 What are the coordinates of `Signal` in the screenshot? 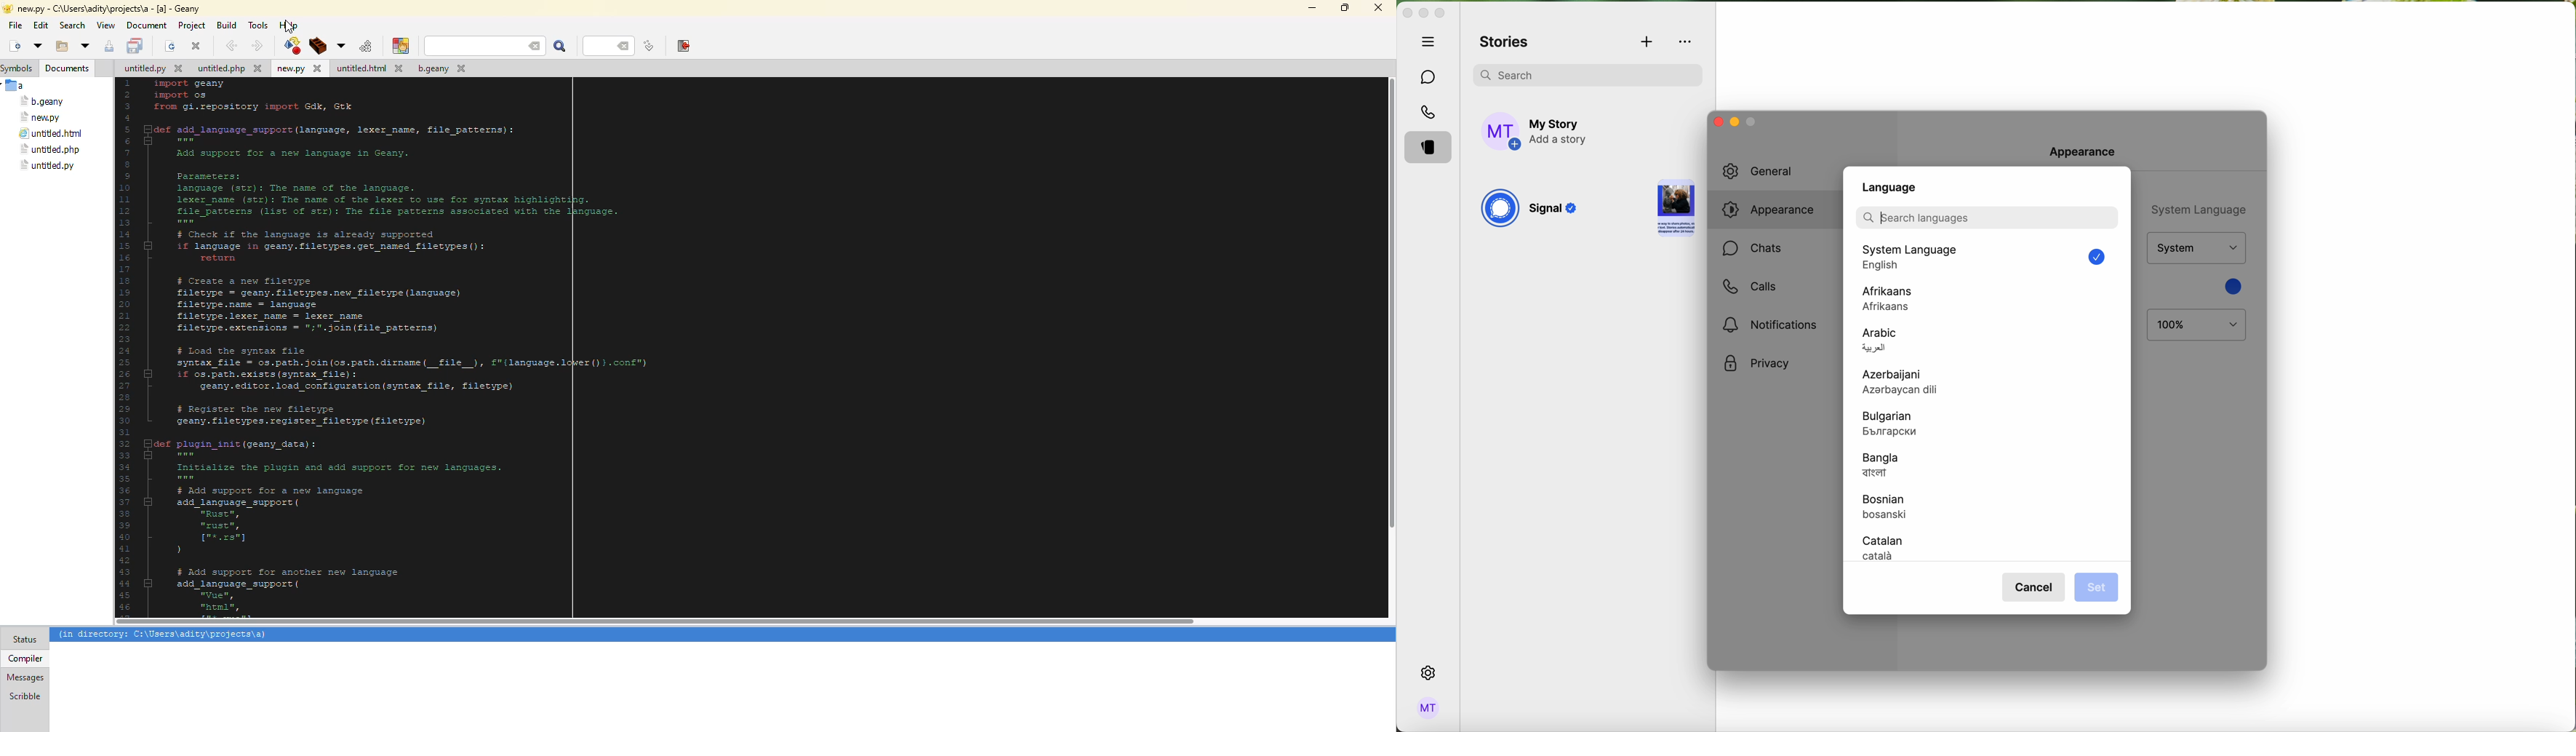 It's located at (1555, 211).